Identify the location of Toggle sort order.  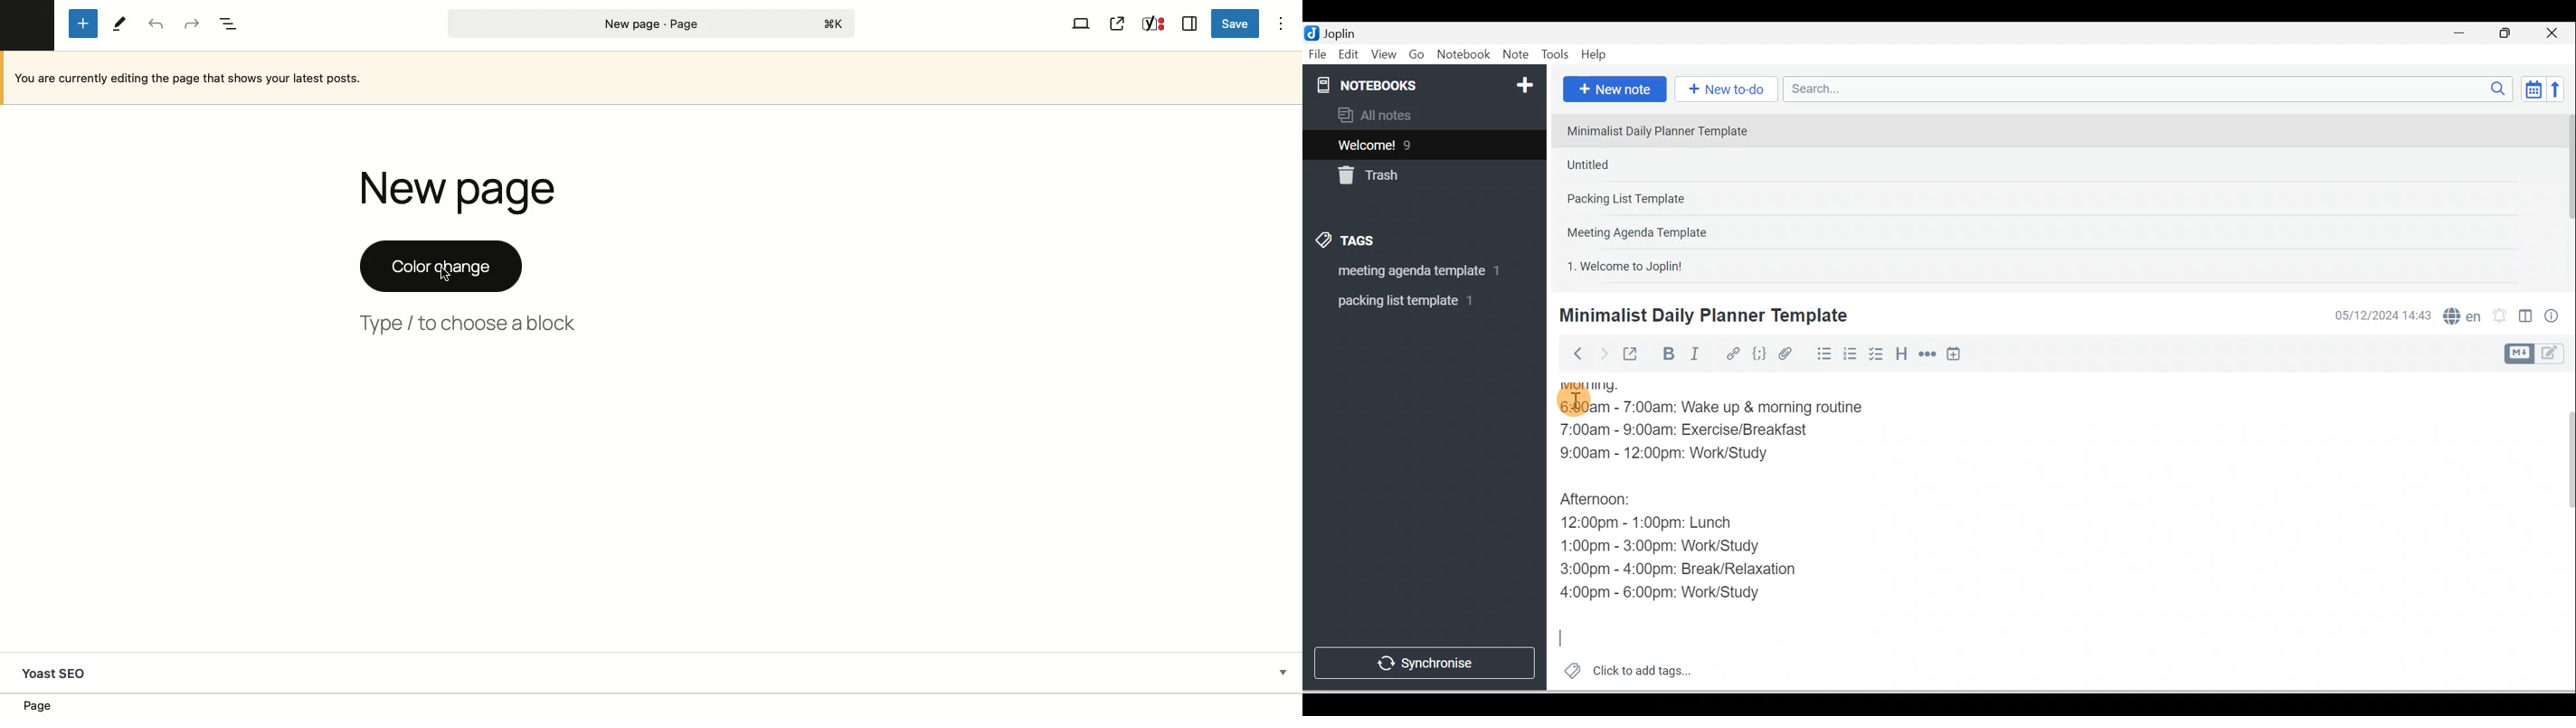
(2533, 88).